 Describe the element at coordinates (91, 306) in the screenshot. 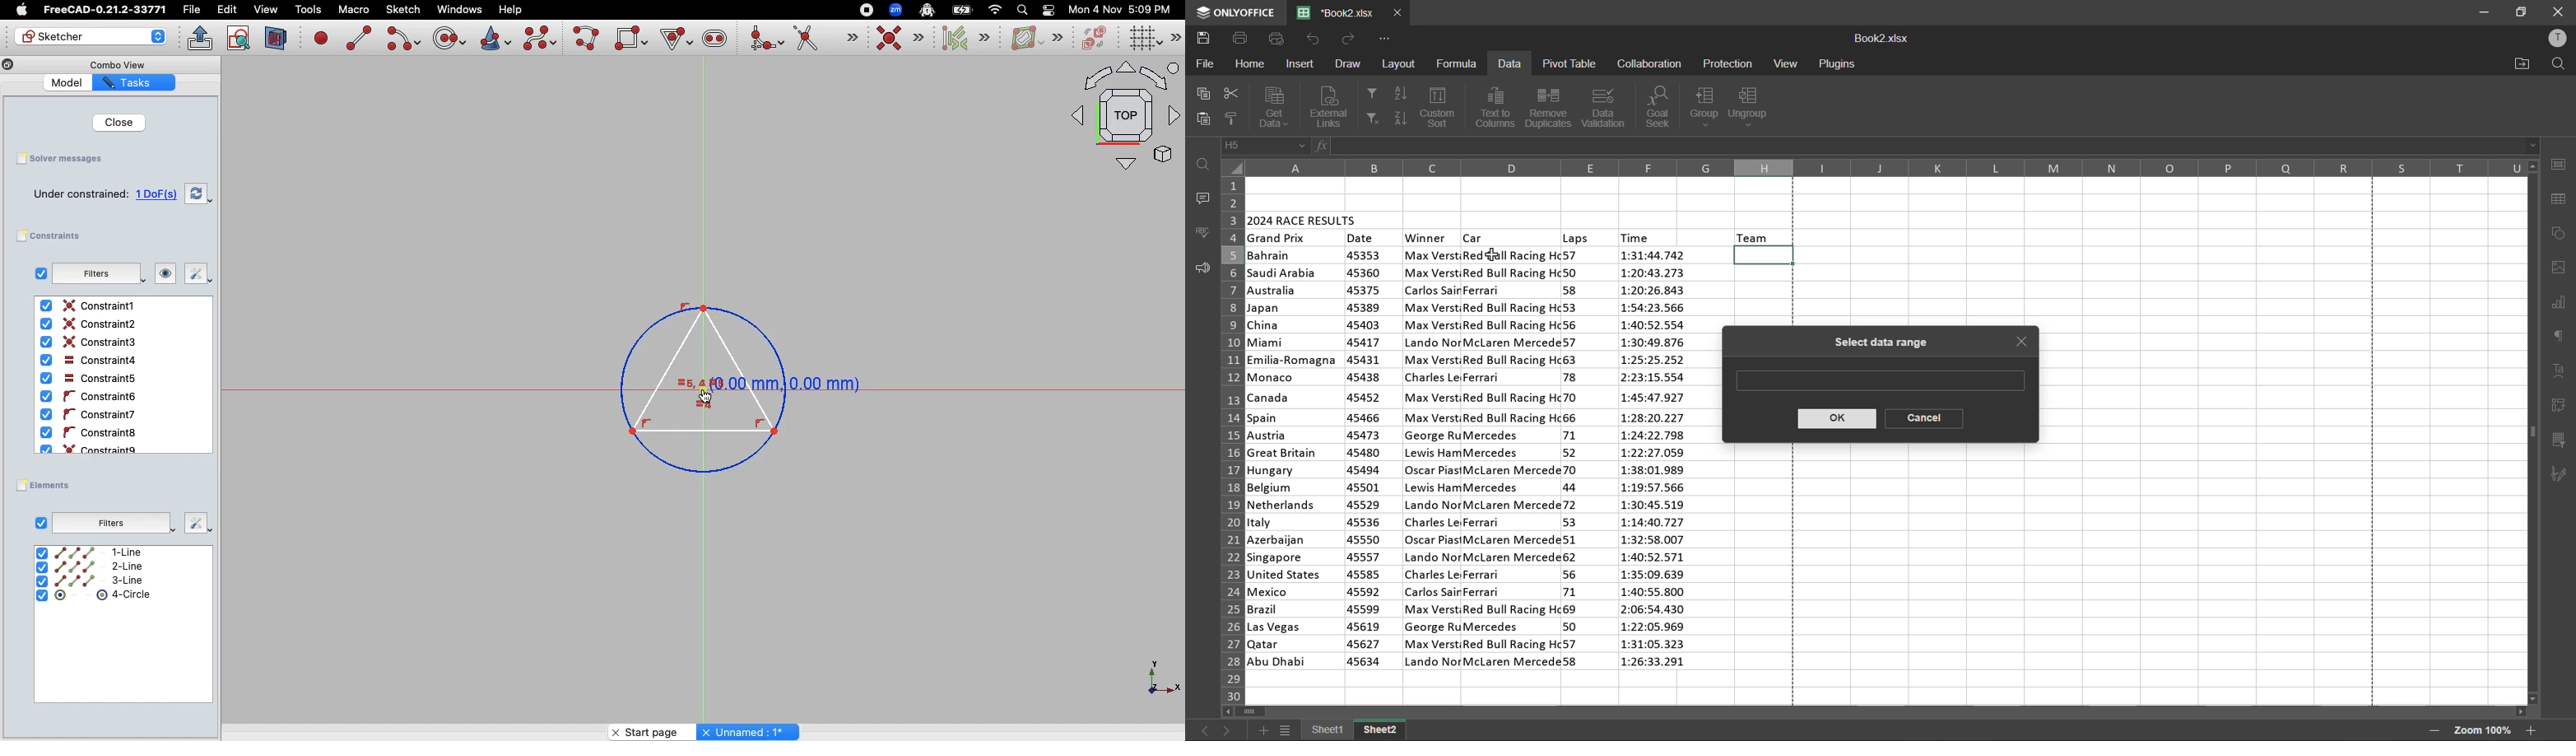

I see `Constraint1` at that location.